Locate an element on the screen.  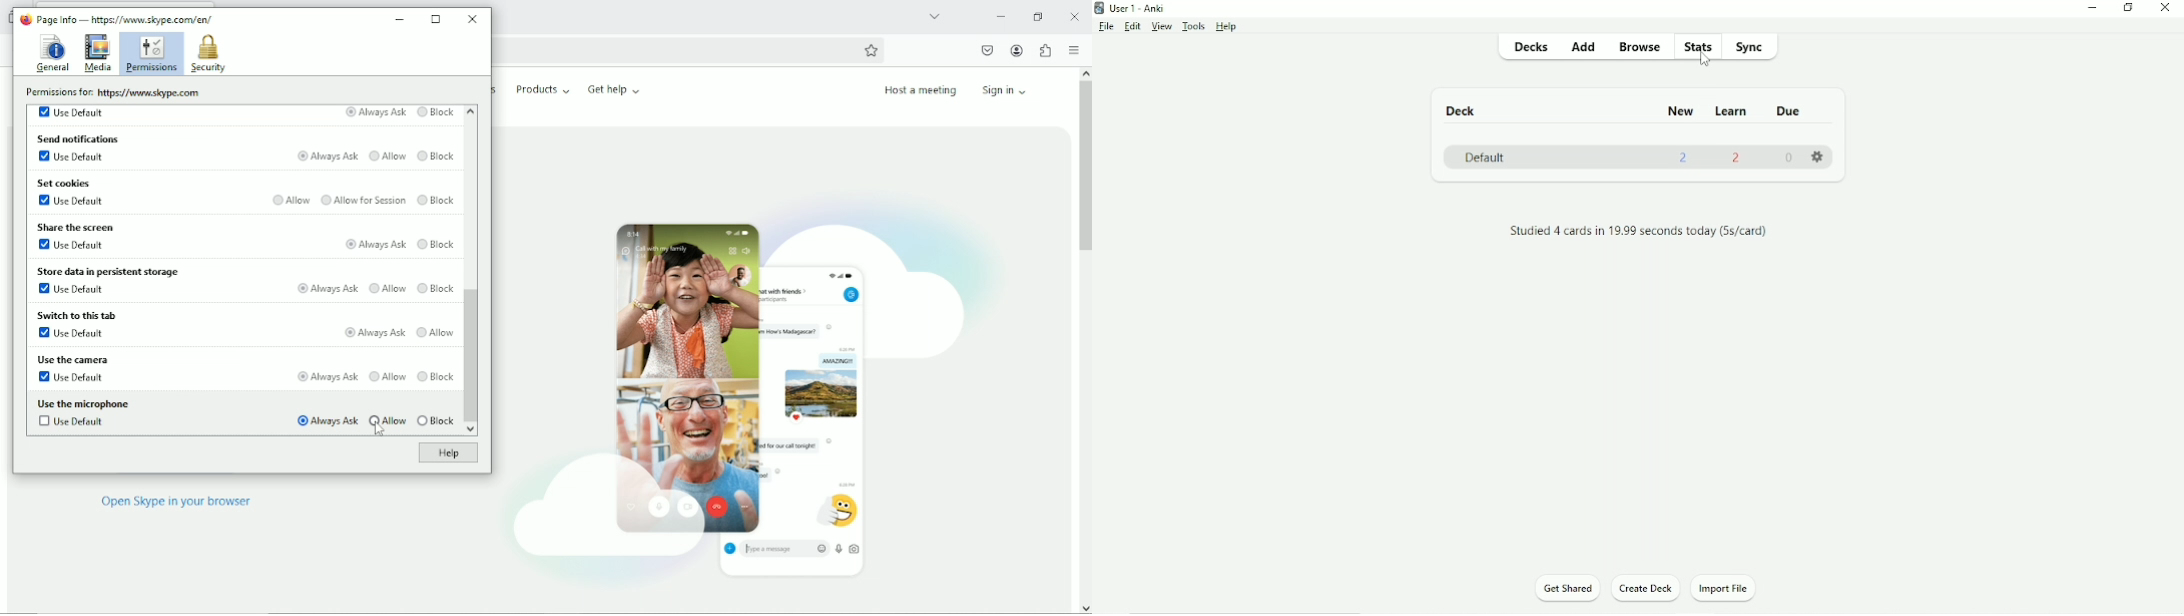
Learn is located at coordinates (1734, 112).